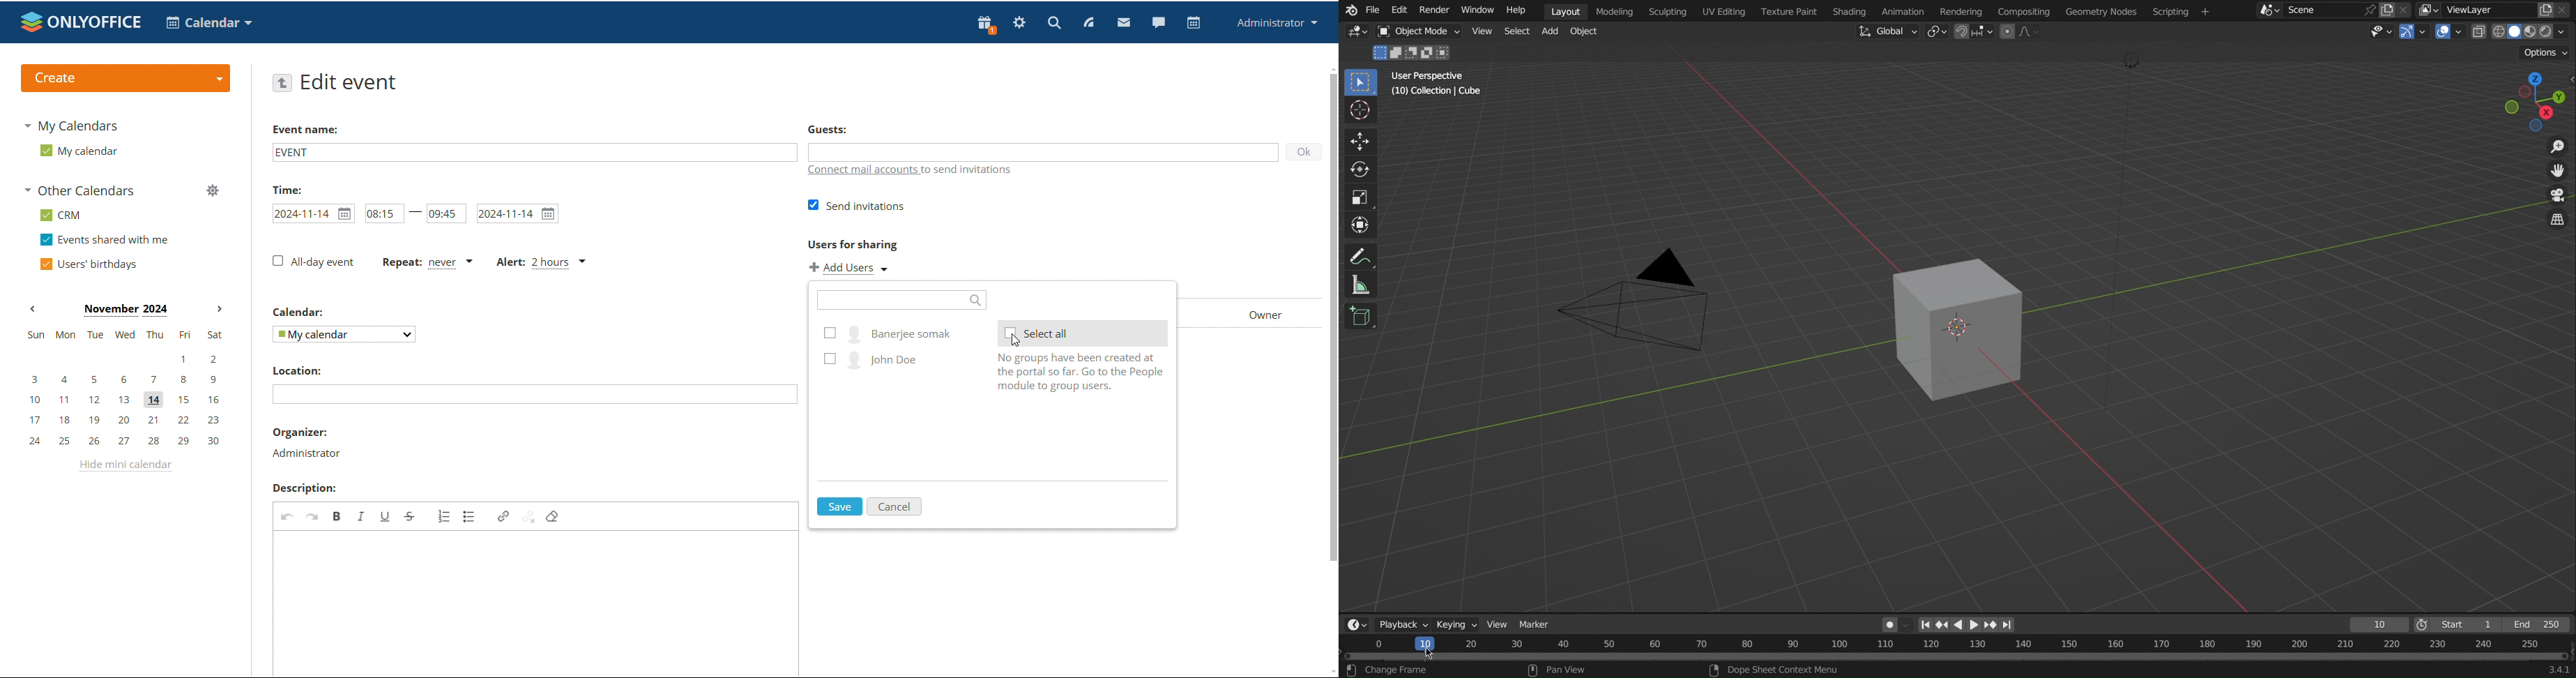  I want to click on pin, so click(2368, 10).